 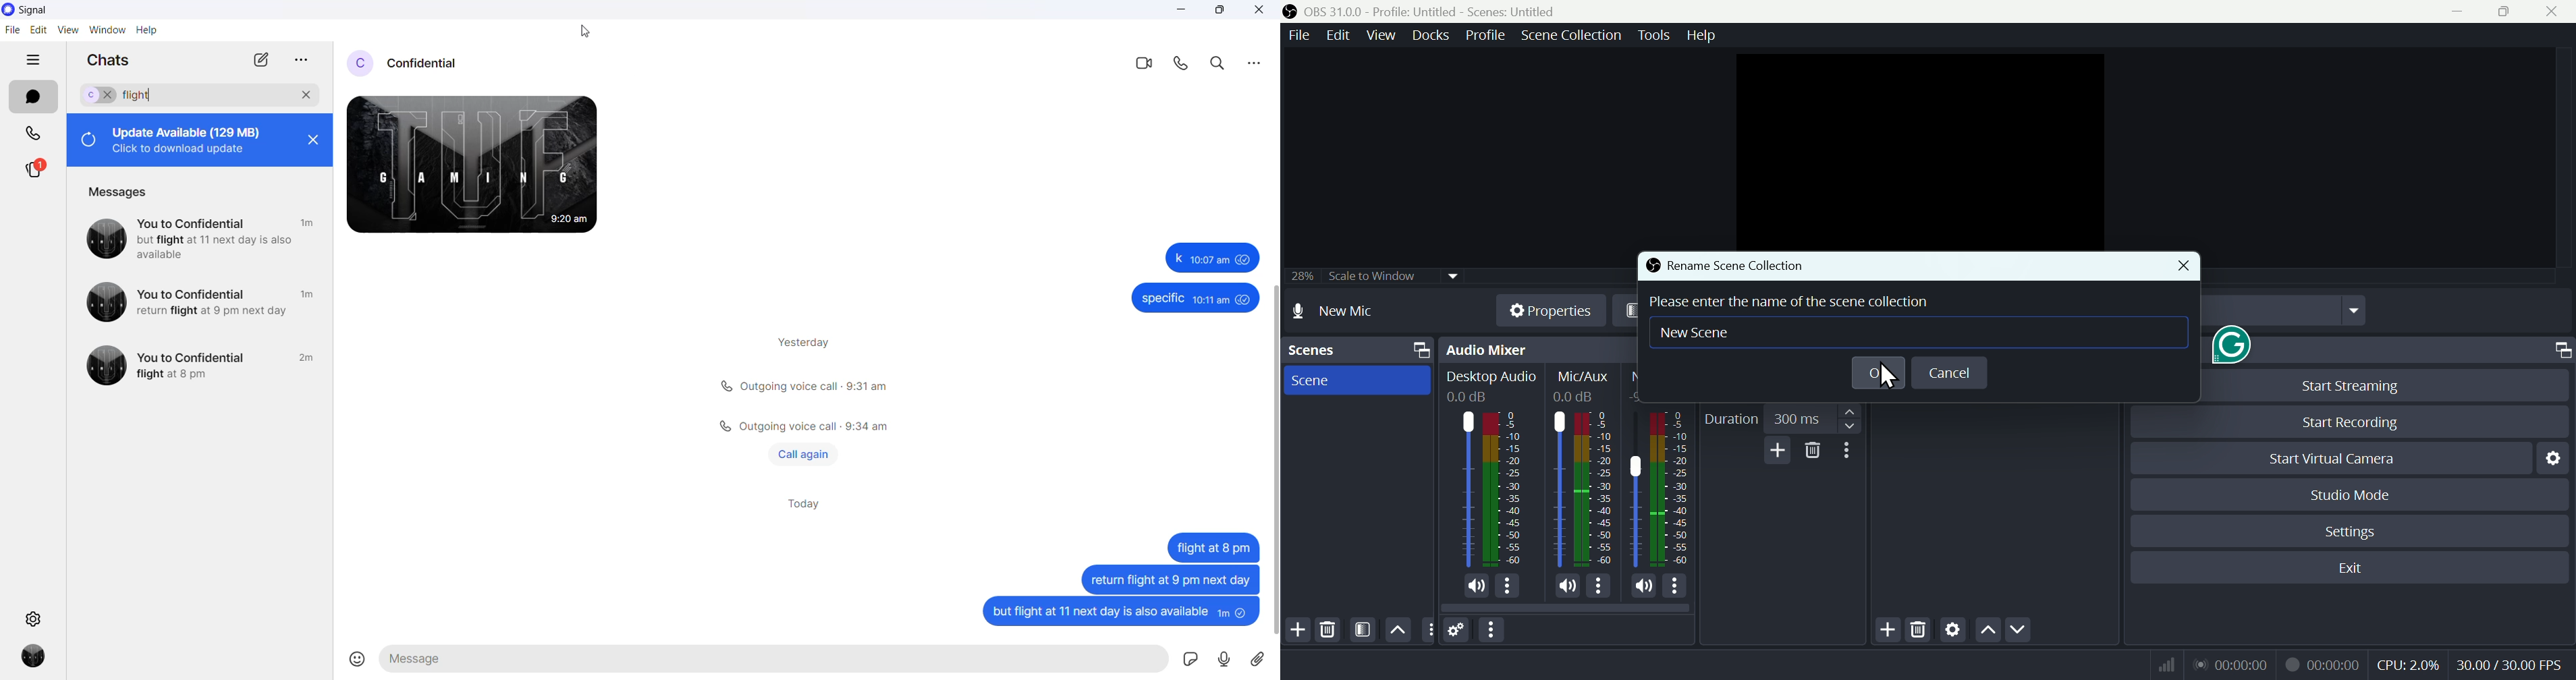 I want to click on More options, so click(x=1491, y=629).